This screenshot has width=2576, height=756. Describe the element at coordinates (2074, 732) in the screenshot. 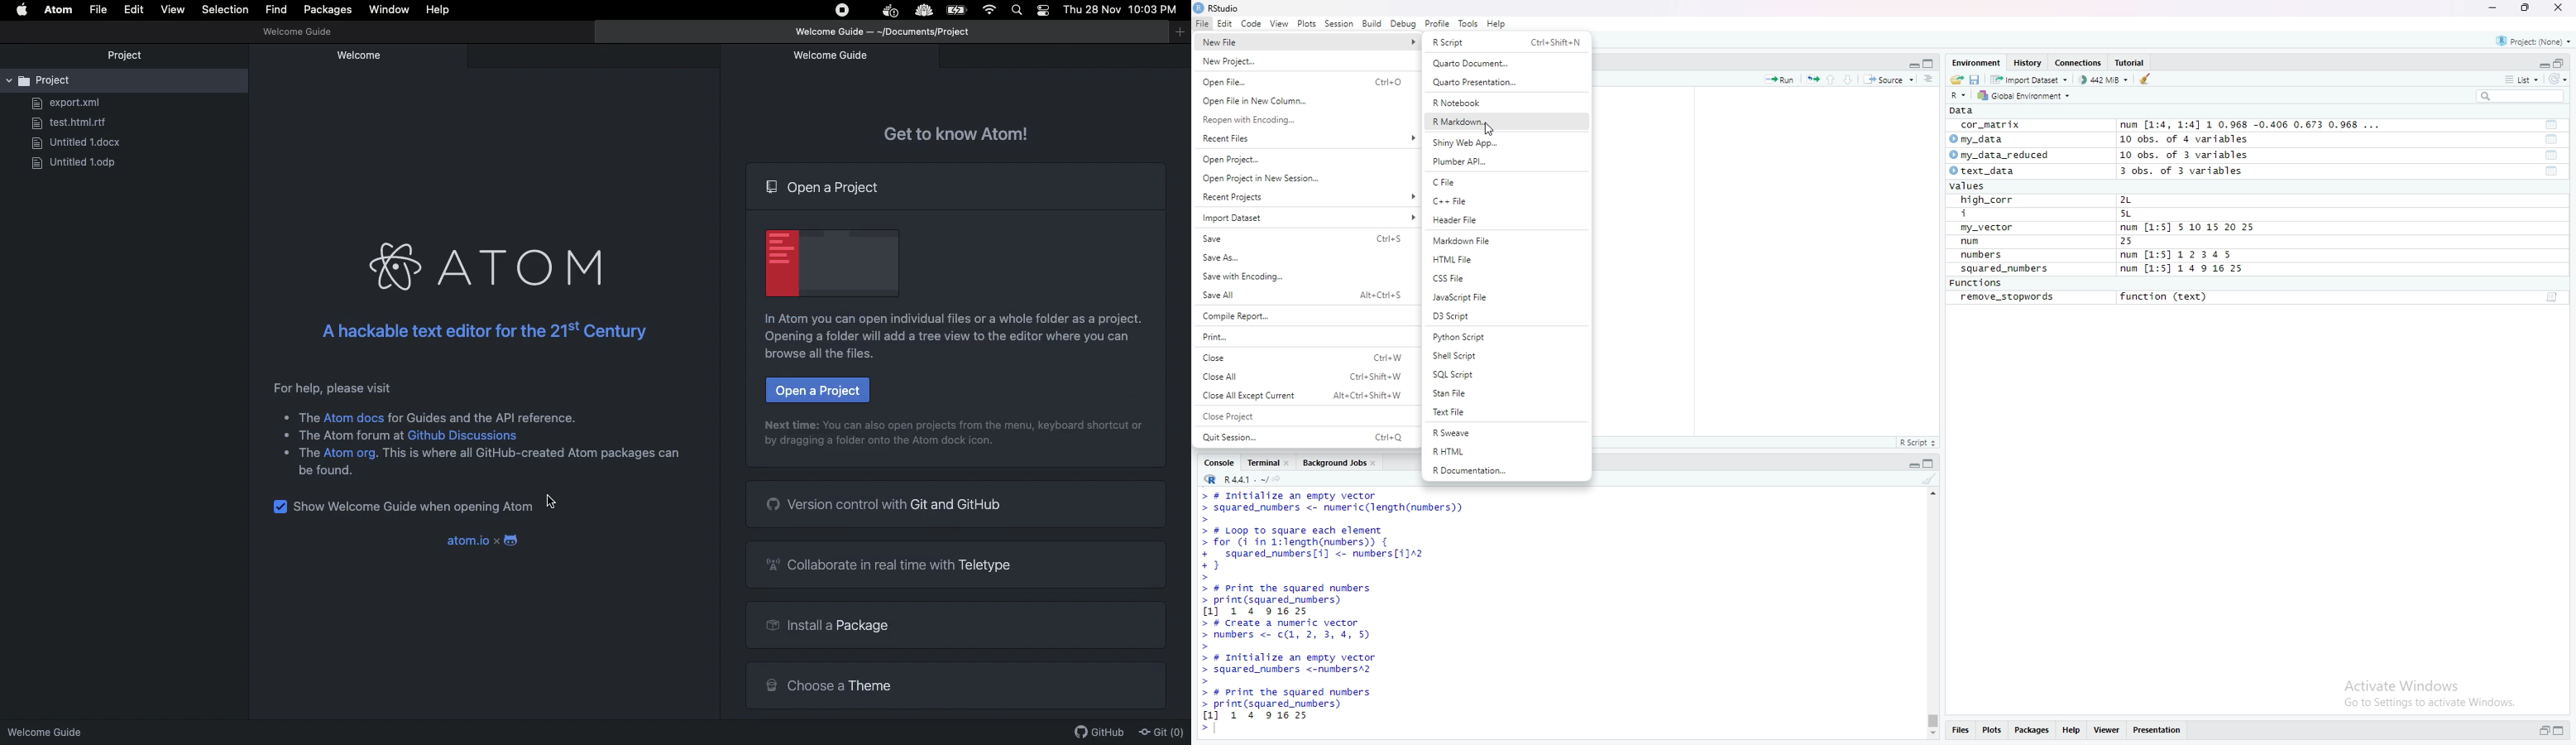

I see `Help` at that location.